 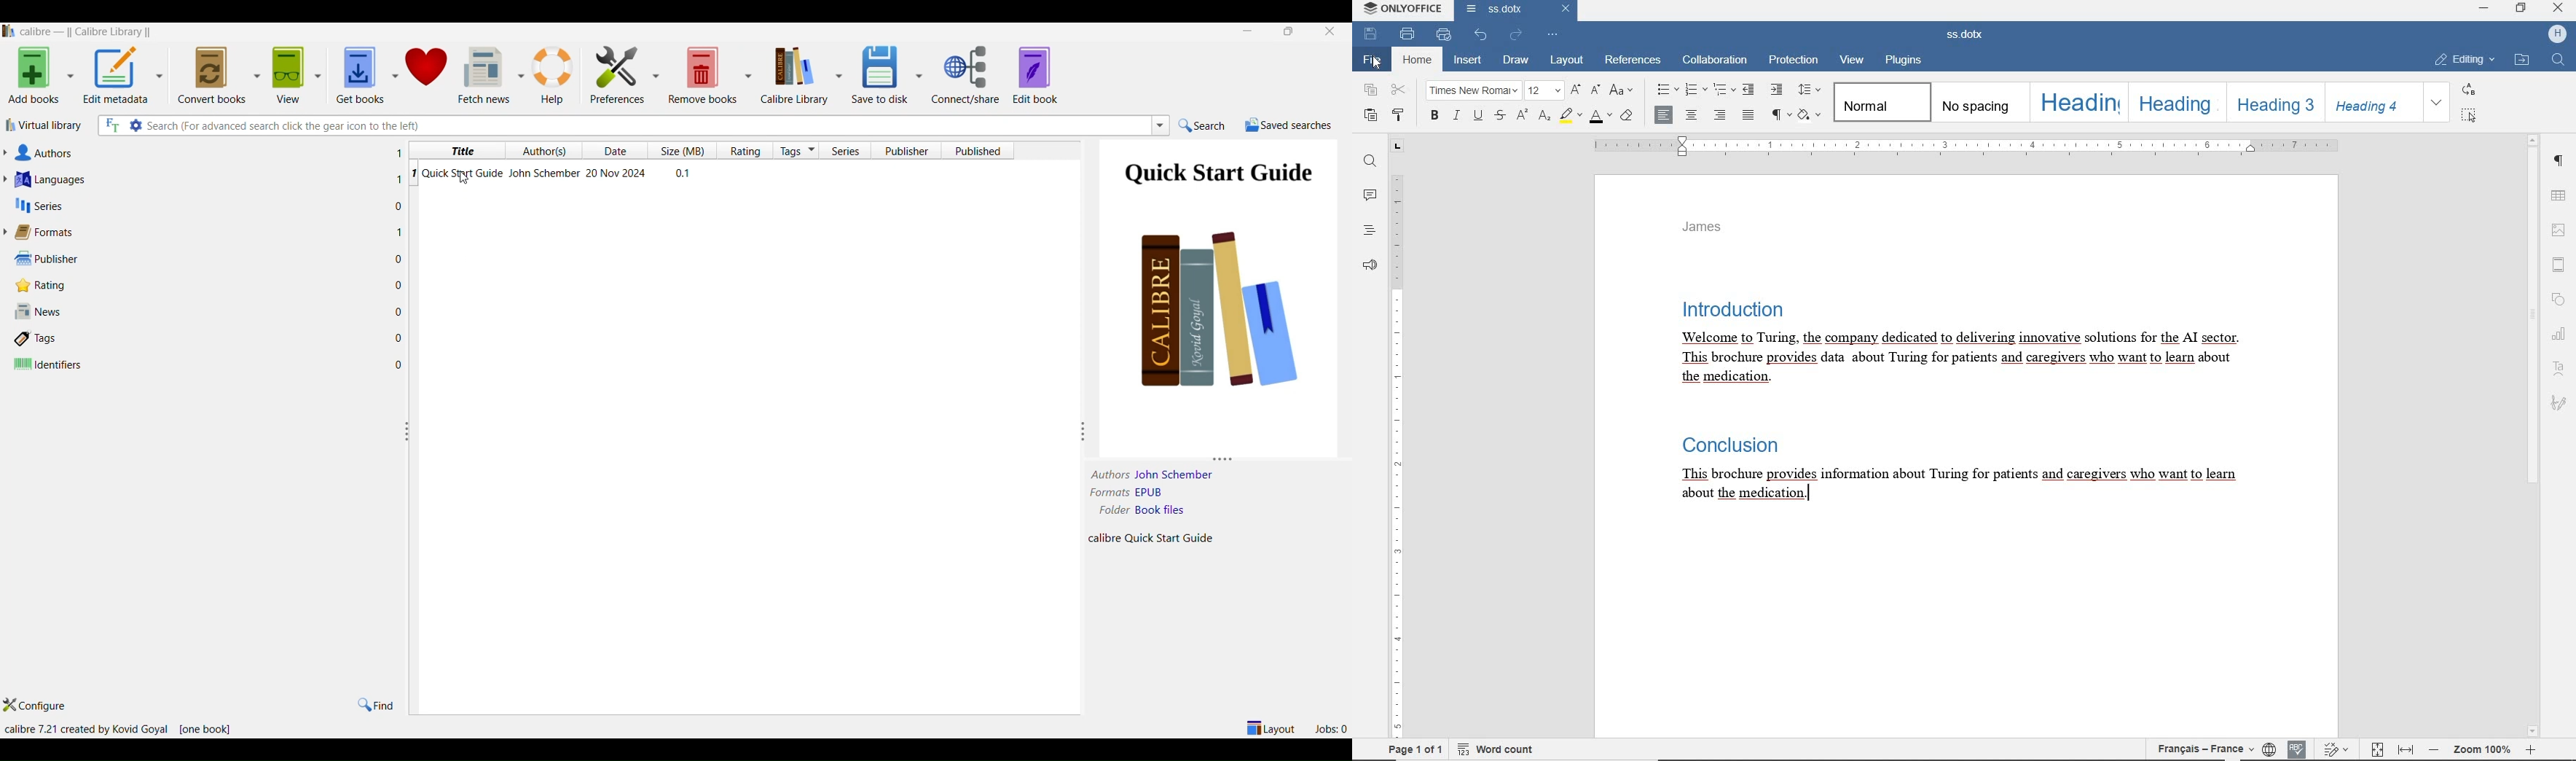 What do you see at coordinates (2377, 749) in the screenshot?
I see `FIT TO PAGE` at bounding box center [2377, 749].